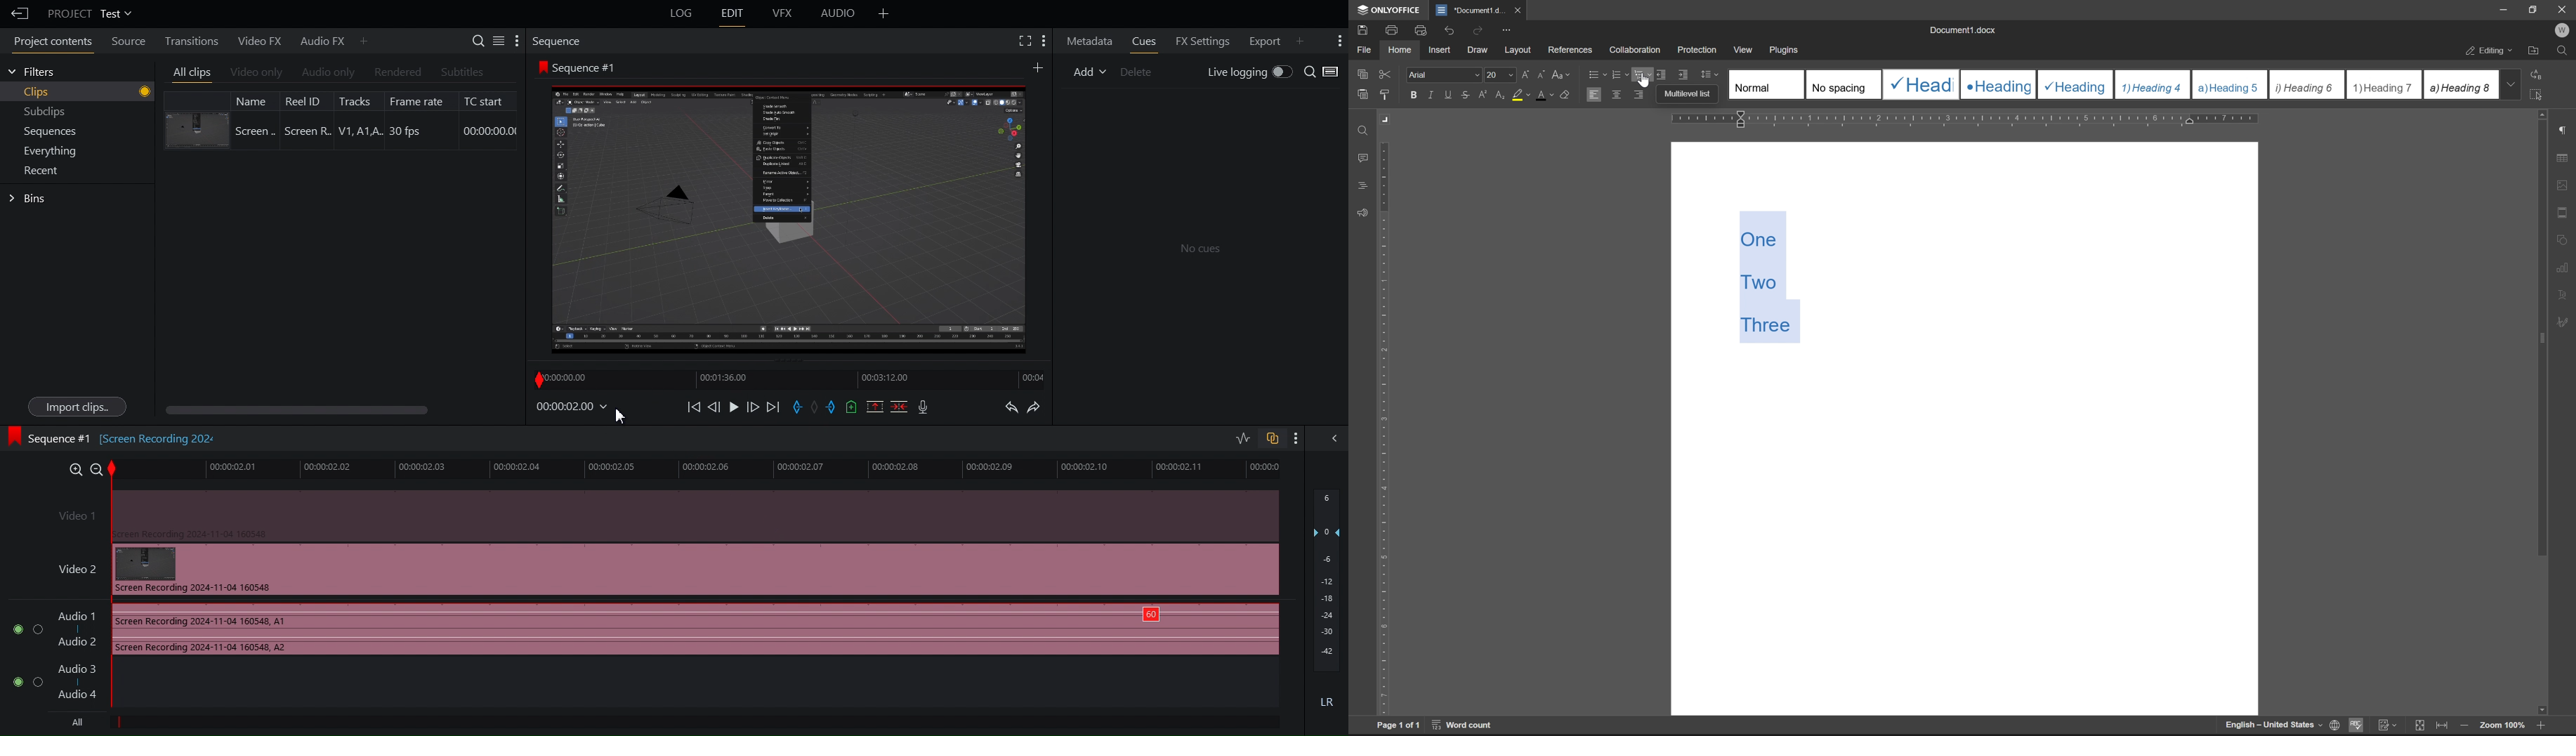  Describe the element at coordinates (1090, 40) in the screenshot. I see `Metadata` at that location.